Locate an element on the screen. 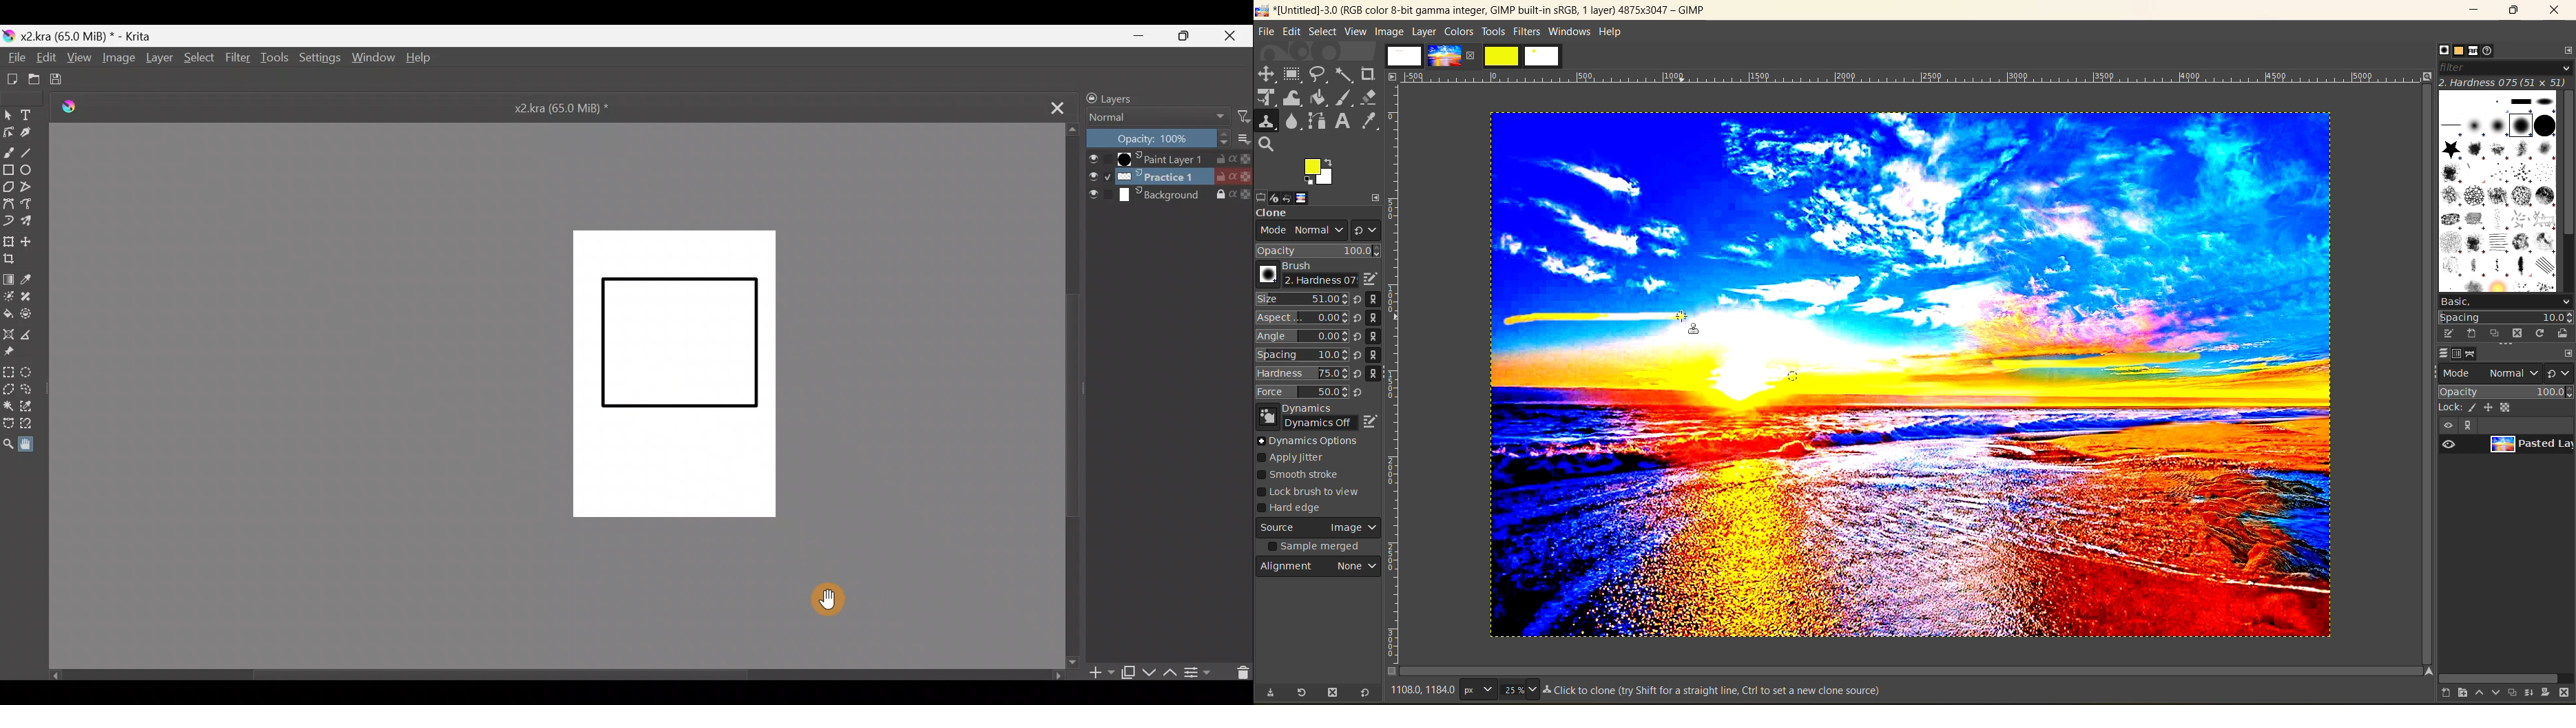 This screenshot has width=2576, height=728. edit is located at coordinates (1291, 31).